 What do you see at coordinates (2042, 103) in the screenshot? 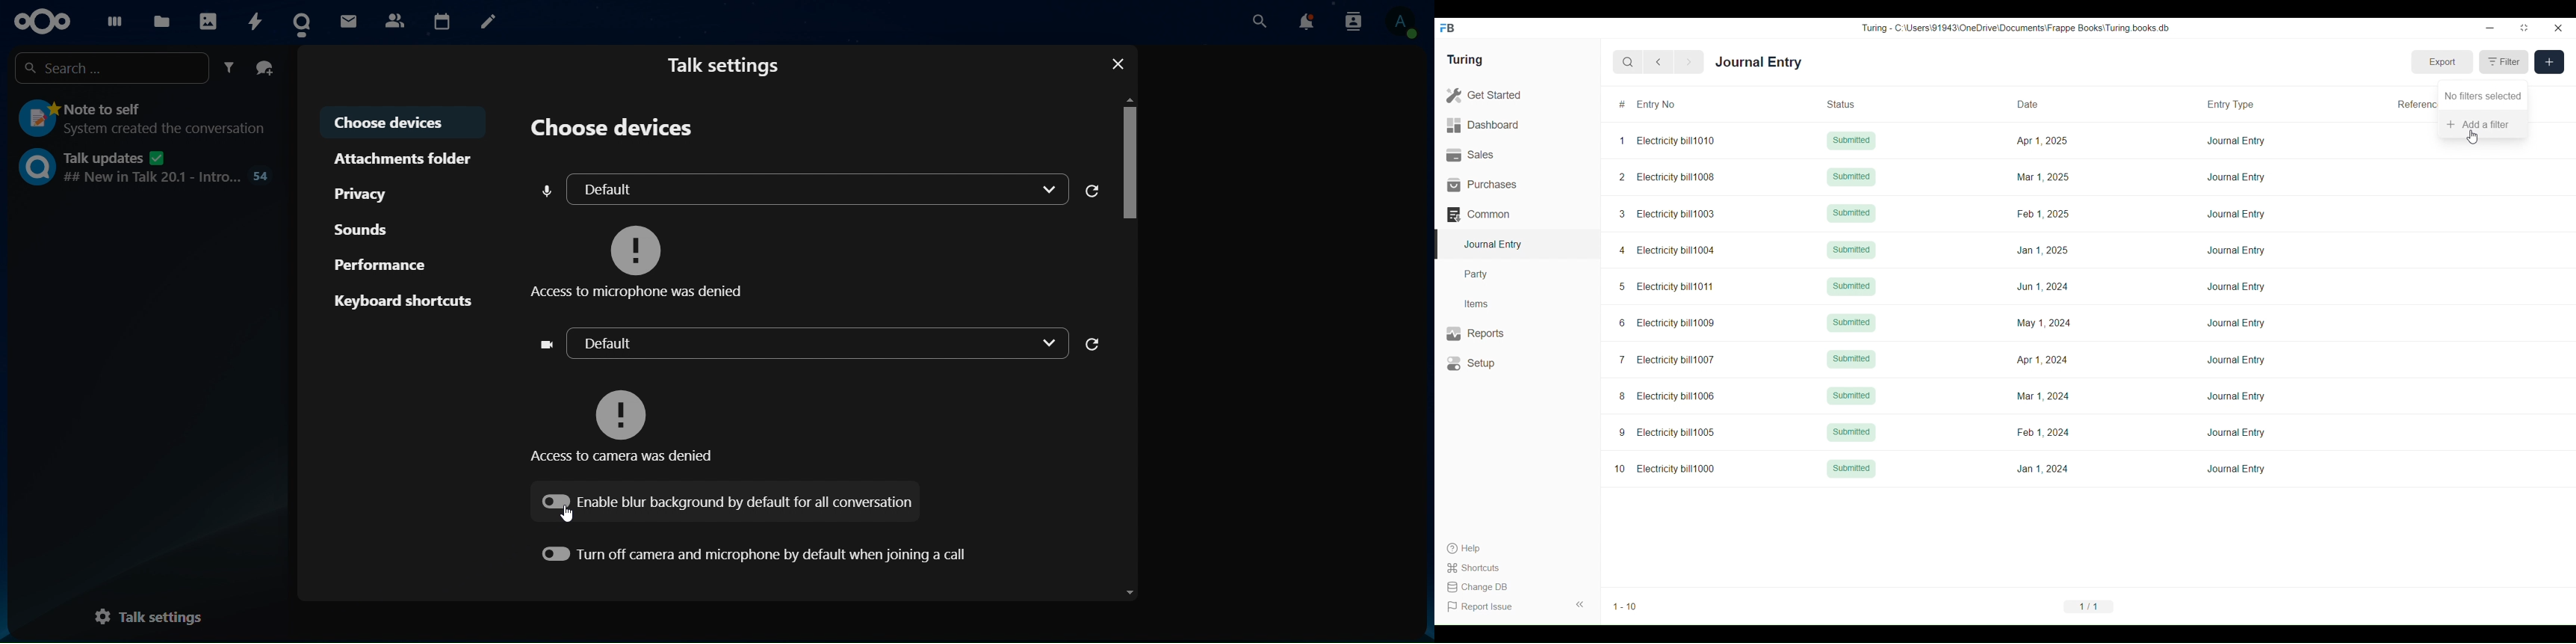
I see `Date` at bounding box center [2042, 103].